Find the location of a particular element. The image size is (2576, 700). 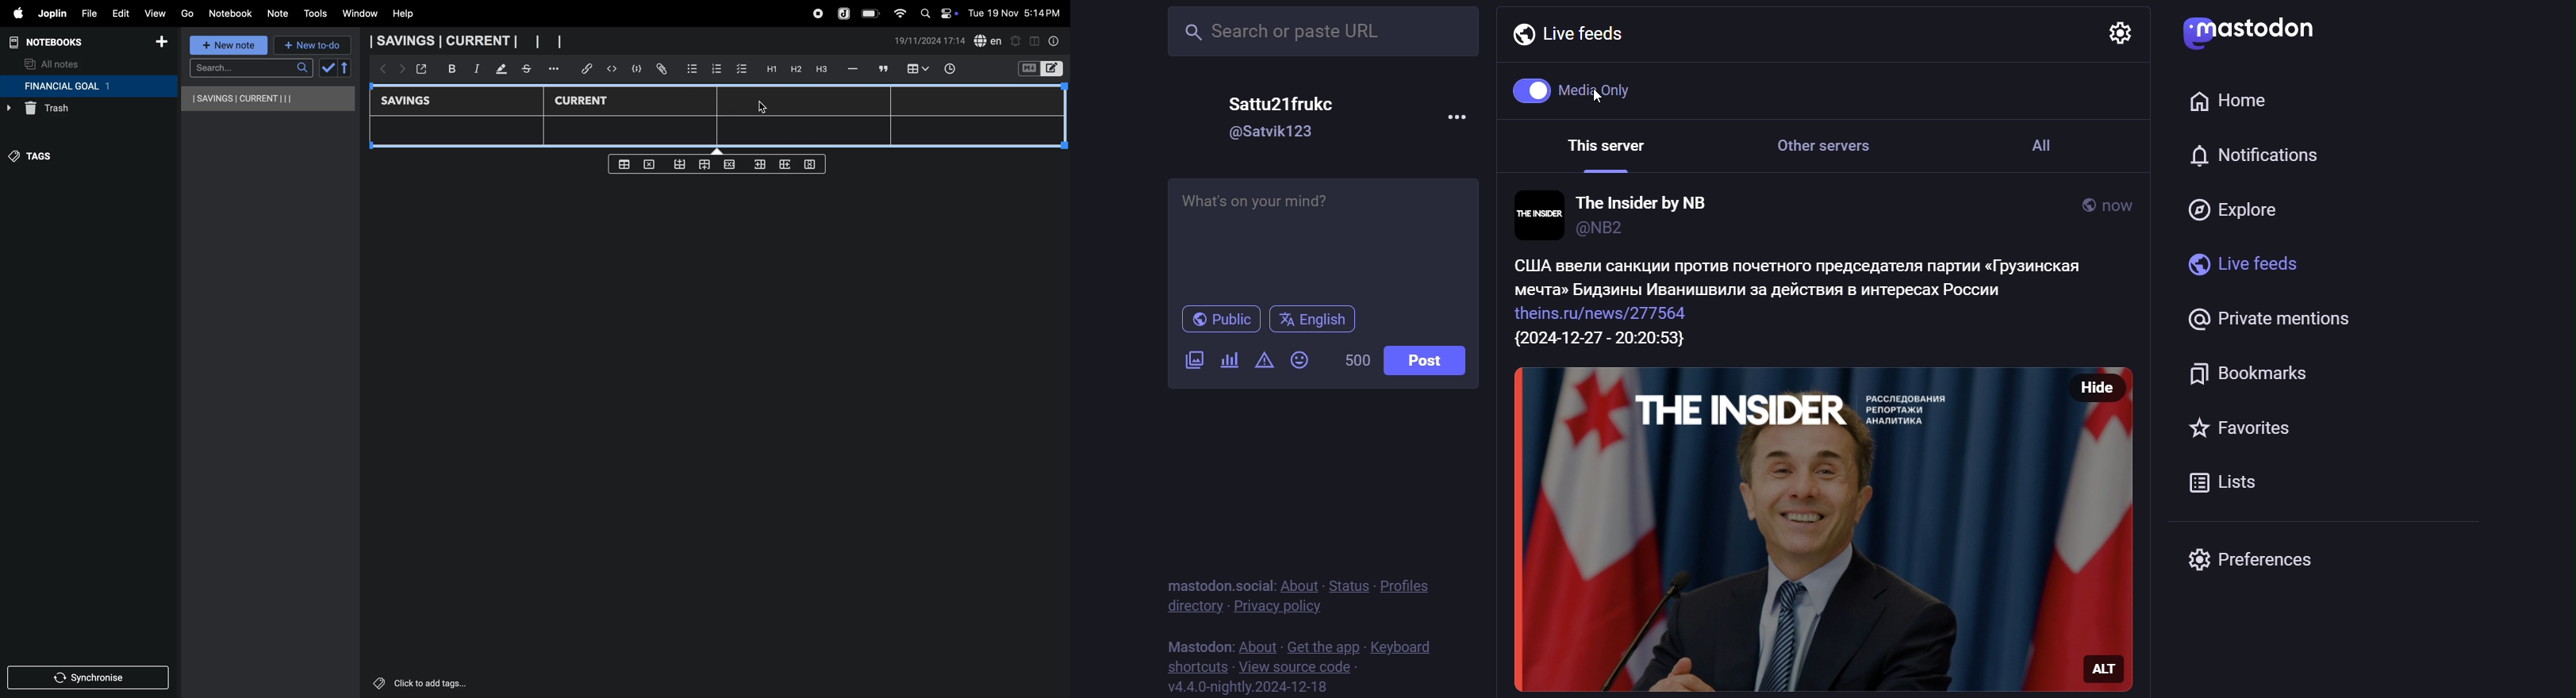

insert table is located at coordinates (916, 70).